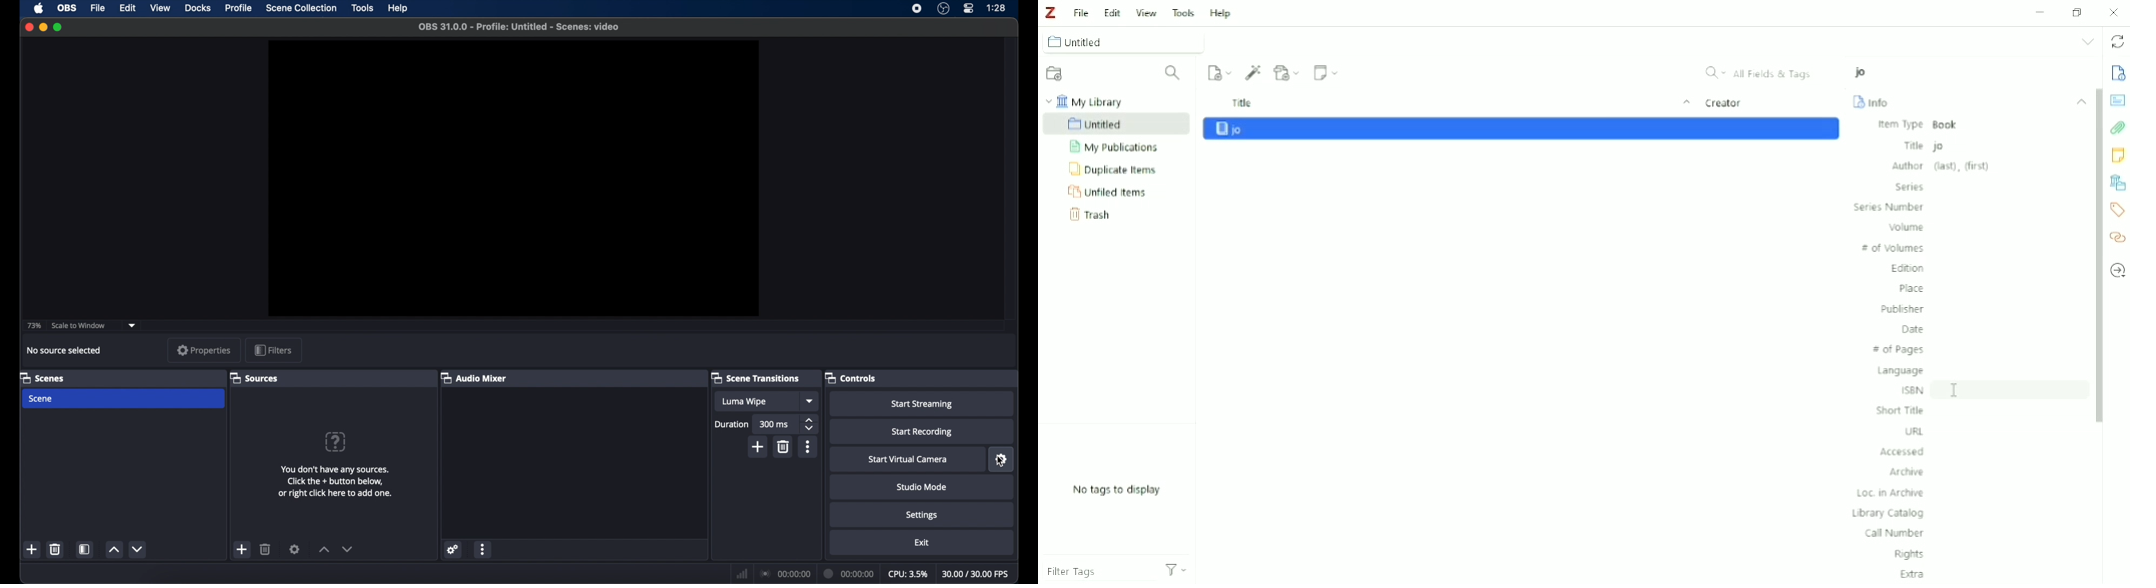 Image resolution: width=2156 pixels, height=588 pixels. I want to click on Title jo, so click(1925, 146).